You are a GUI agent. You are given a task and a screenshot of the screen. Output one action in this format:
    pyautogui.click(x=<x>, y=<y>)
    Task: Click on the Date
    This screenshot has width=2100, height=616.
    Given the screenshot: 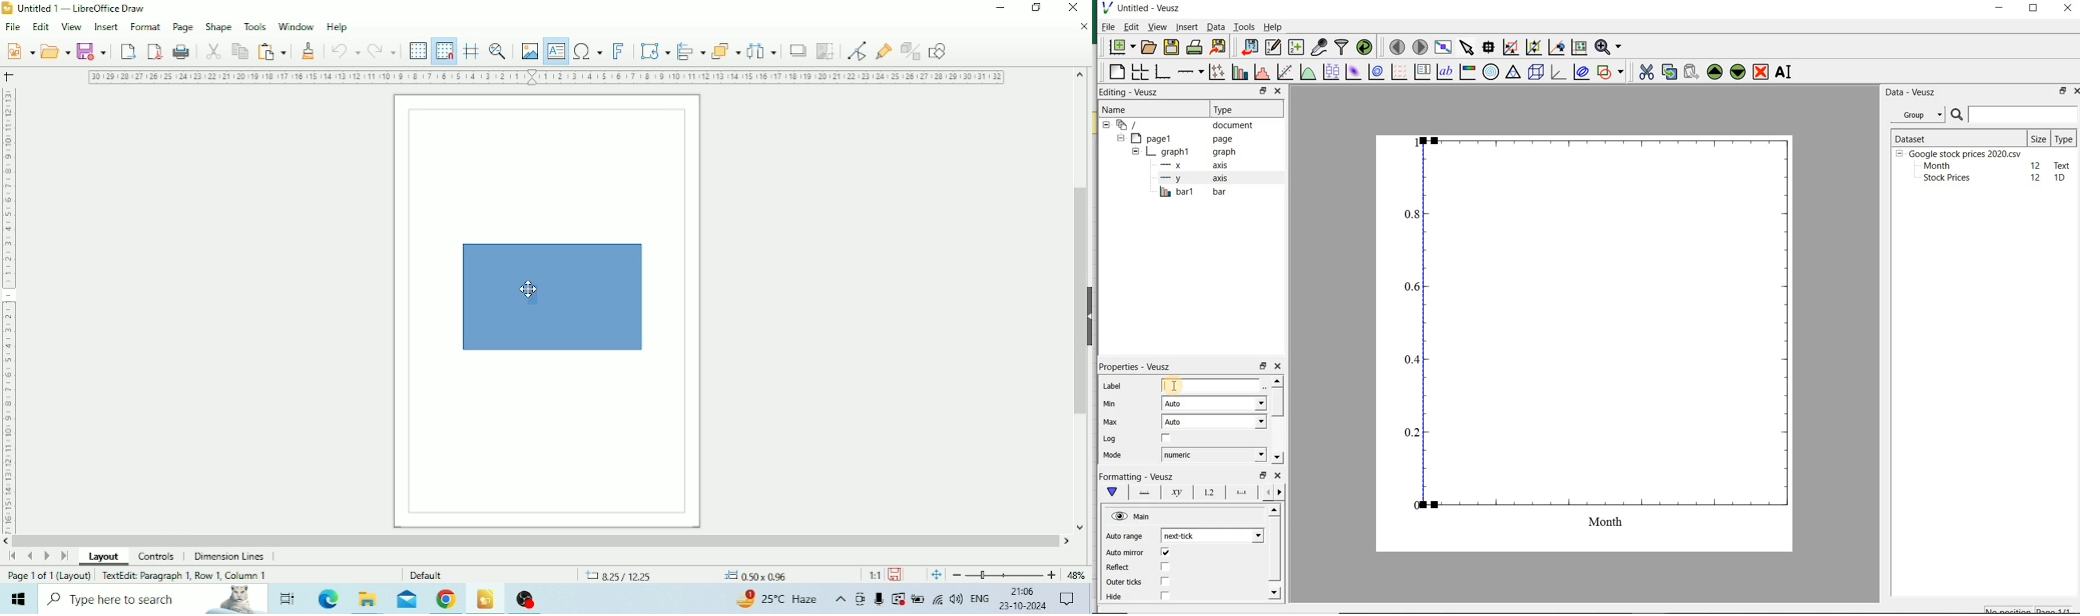 What is the action you would take?
    pyautogui.click(x=1024, y=607)
    